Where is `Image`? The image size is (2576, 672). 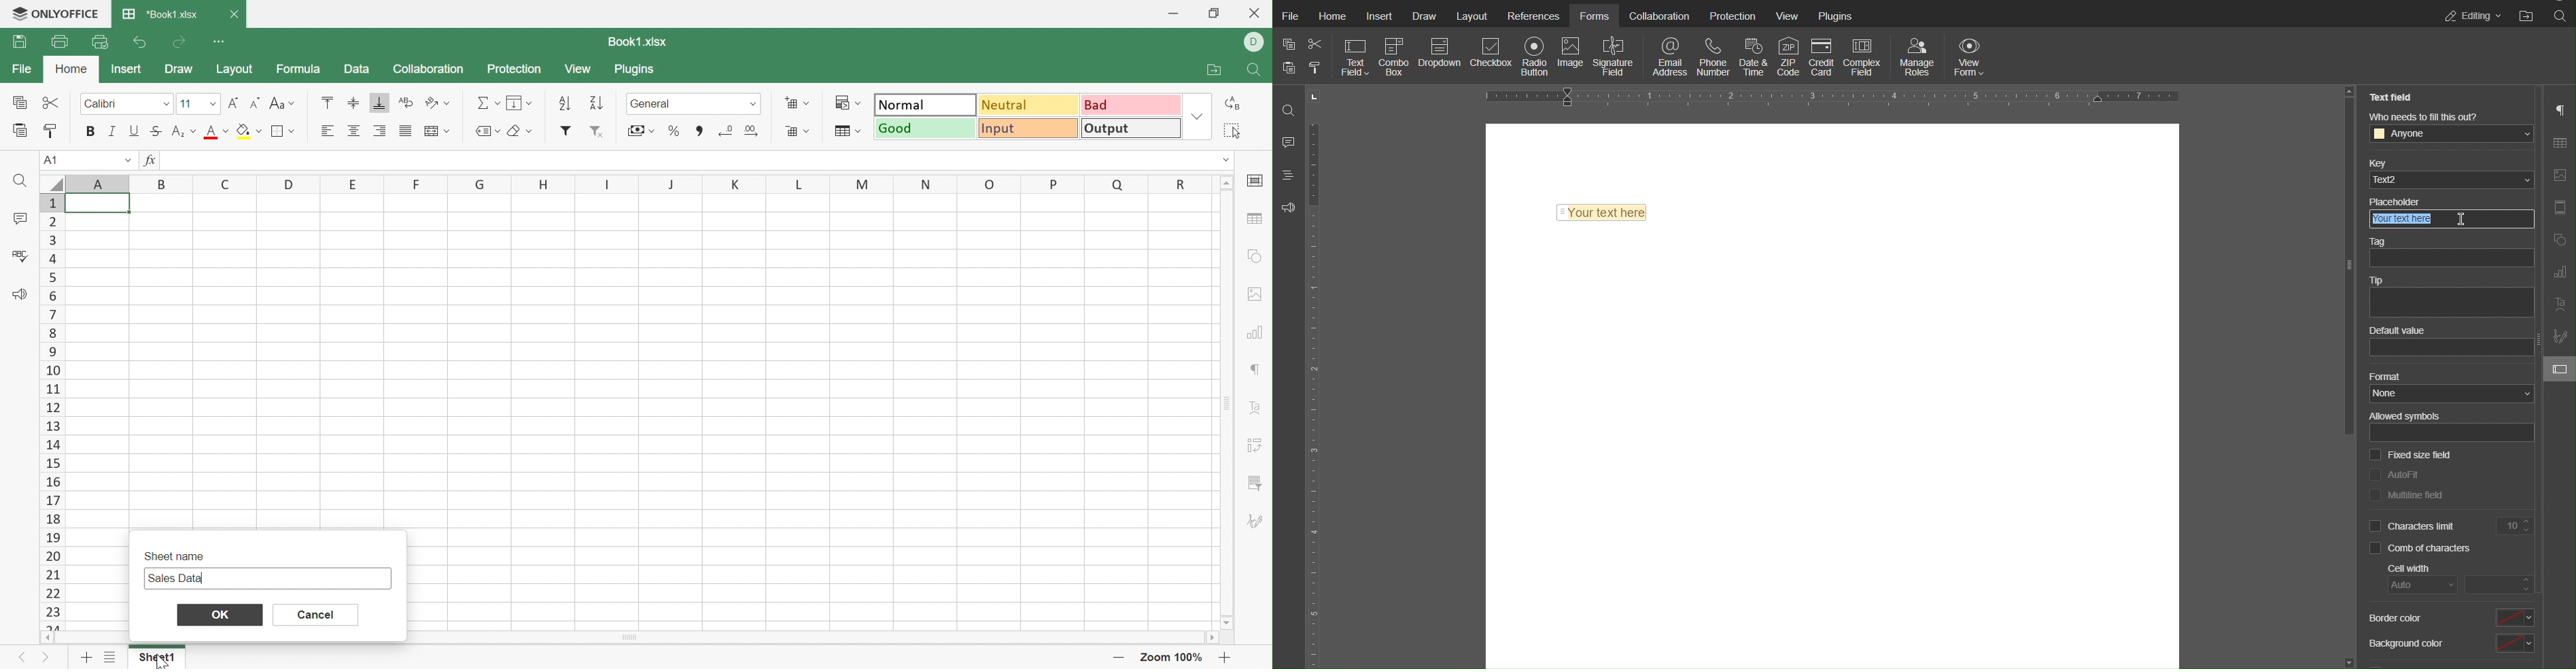 Image is located at coordinates (1570, 58).